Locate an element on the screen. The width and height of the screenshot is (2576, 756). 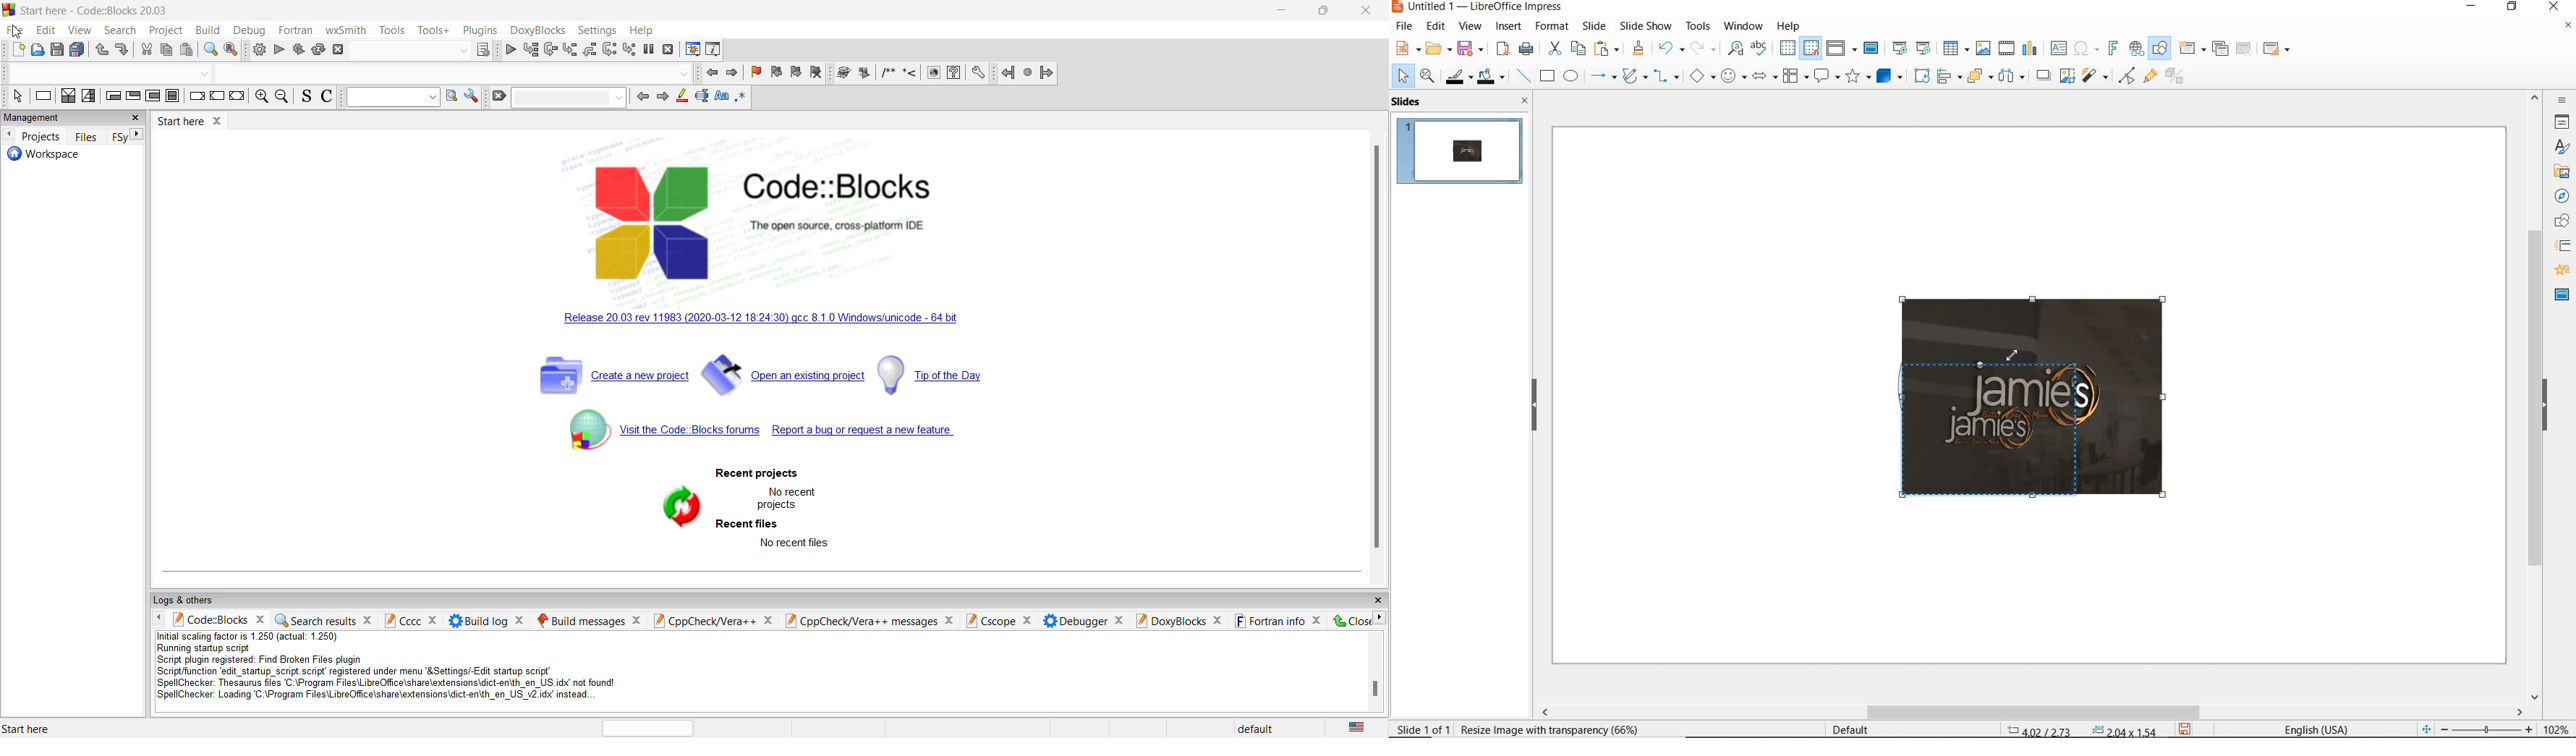
next  is located at coordinates (731, 76).